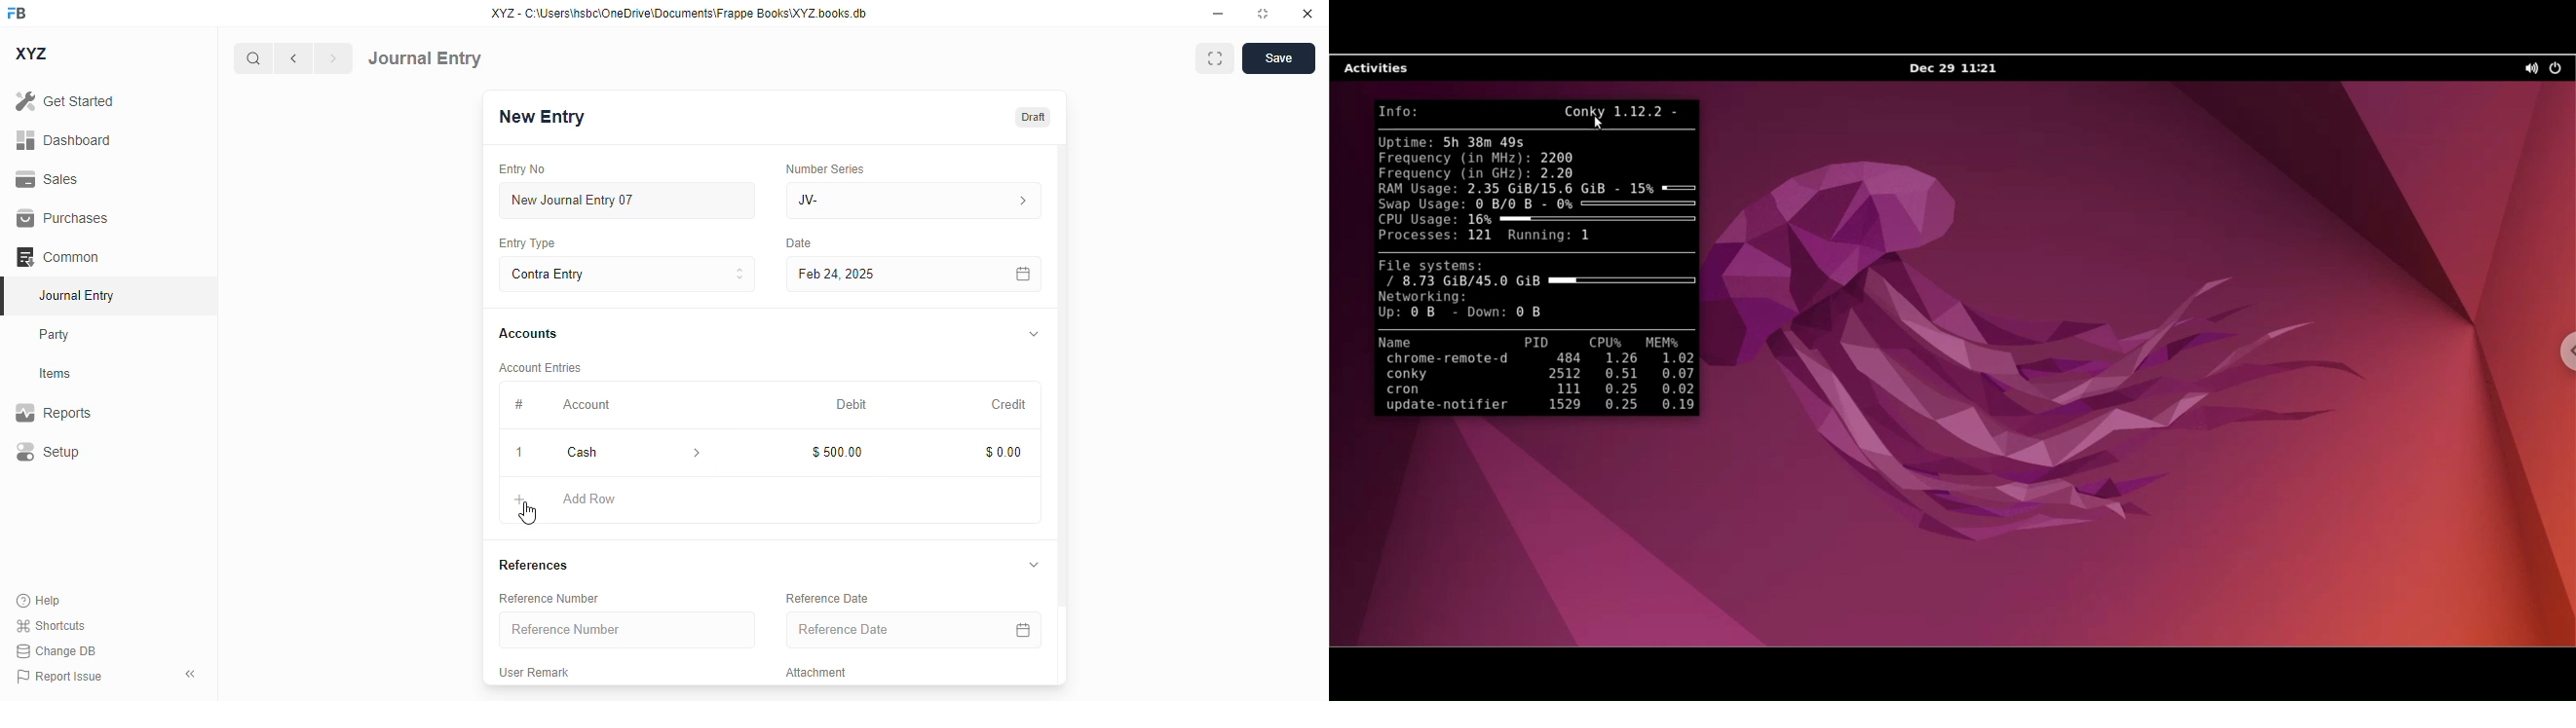  What do you see at coordinates (57, 256) in the screenshot?
I see `common` at bounding box center [57, 256].